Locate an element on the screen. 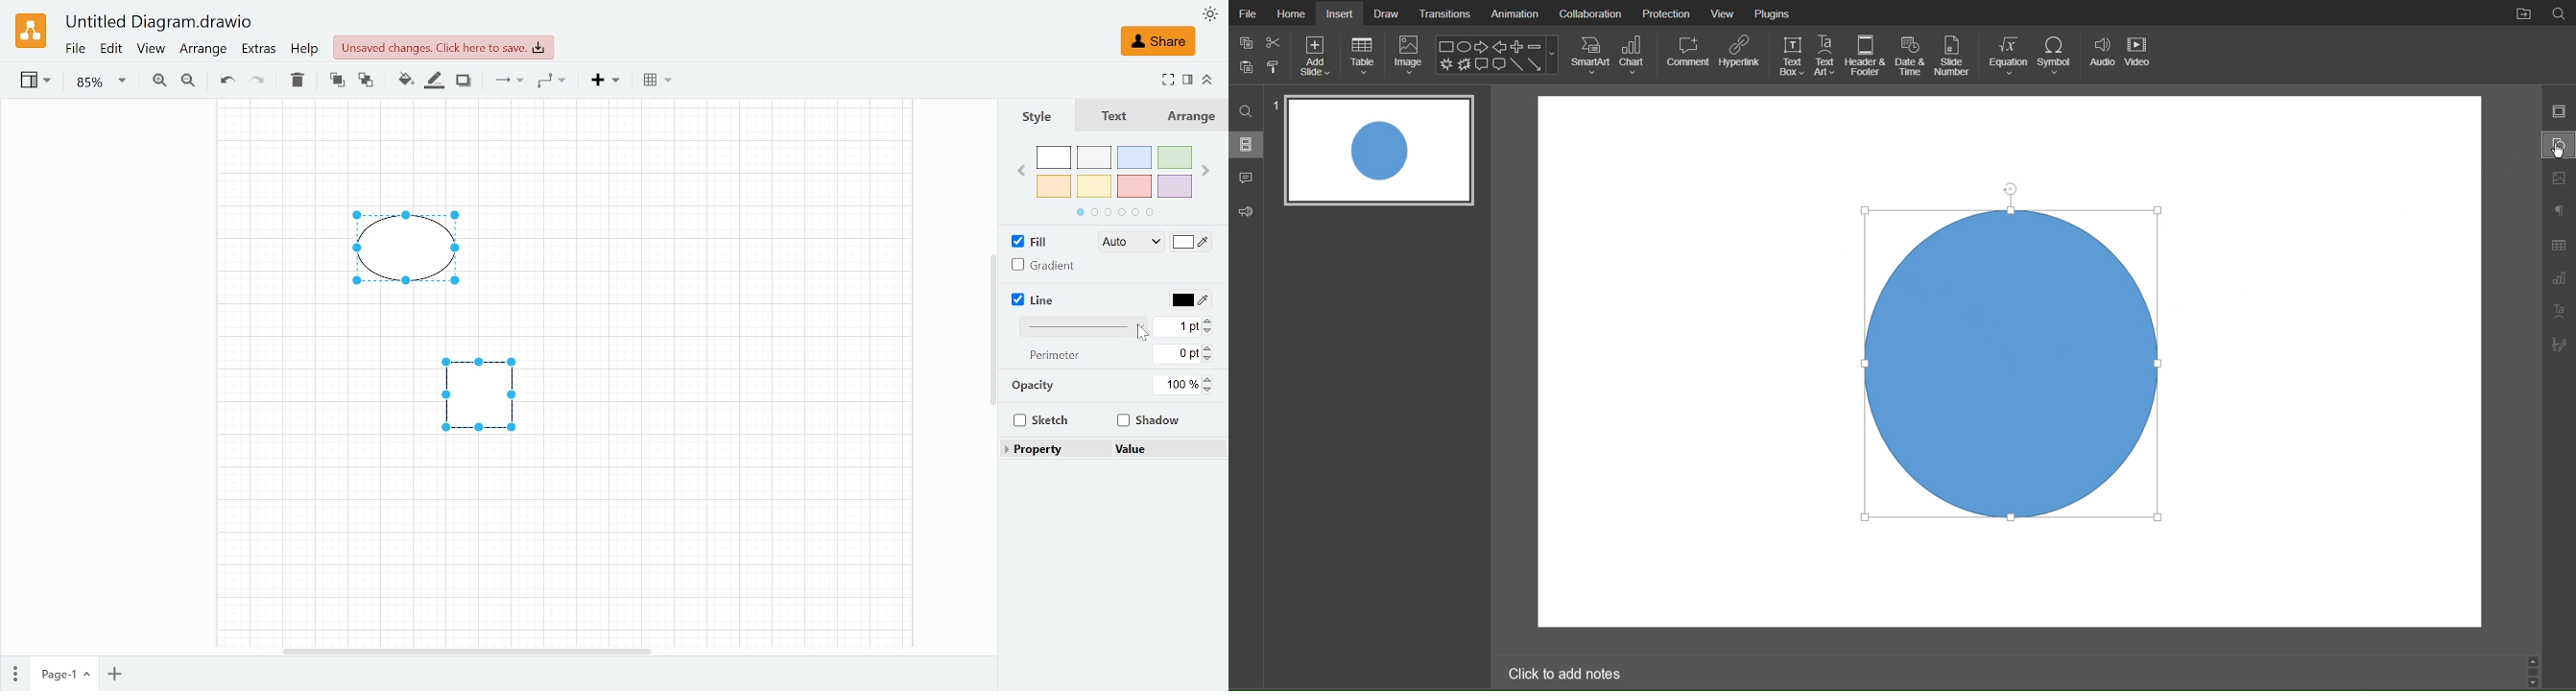  Vertical scrollbar is located at coordinates (992, 329).